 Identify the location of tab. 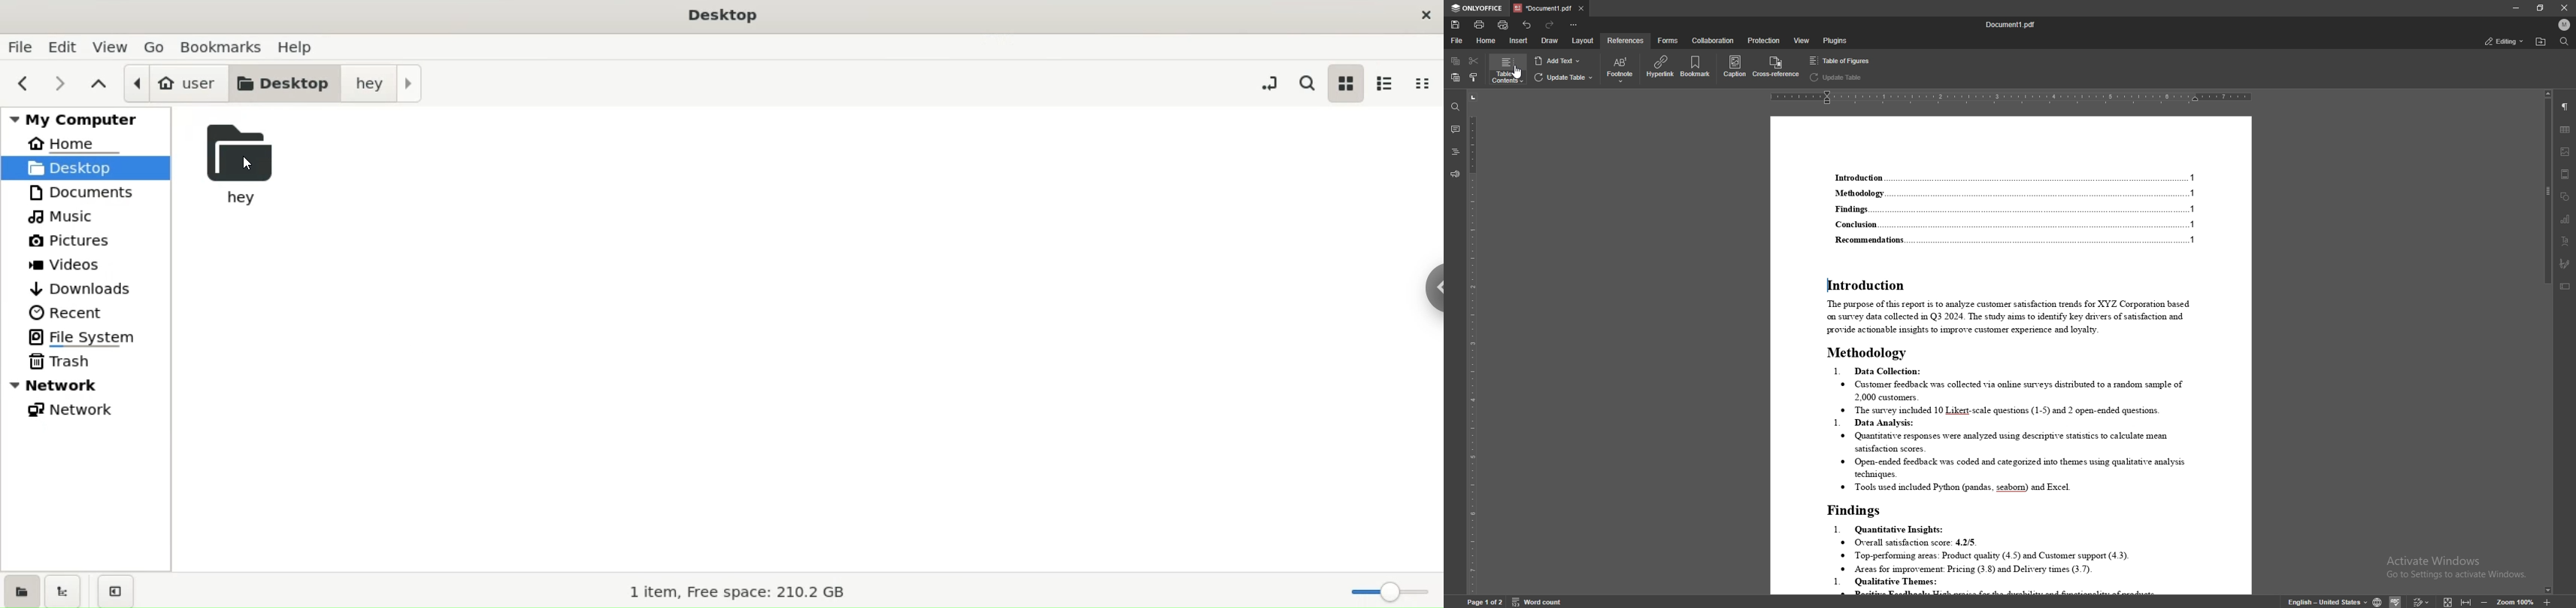
(1541, 8).